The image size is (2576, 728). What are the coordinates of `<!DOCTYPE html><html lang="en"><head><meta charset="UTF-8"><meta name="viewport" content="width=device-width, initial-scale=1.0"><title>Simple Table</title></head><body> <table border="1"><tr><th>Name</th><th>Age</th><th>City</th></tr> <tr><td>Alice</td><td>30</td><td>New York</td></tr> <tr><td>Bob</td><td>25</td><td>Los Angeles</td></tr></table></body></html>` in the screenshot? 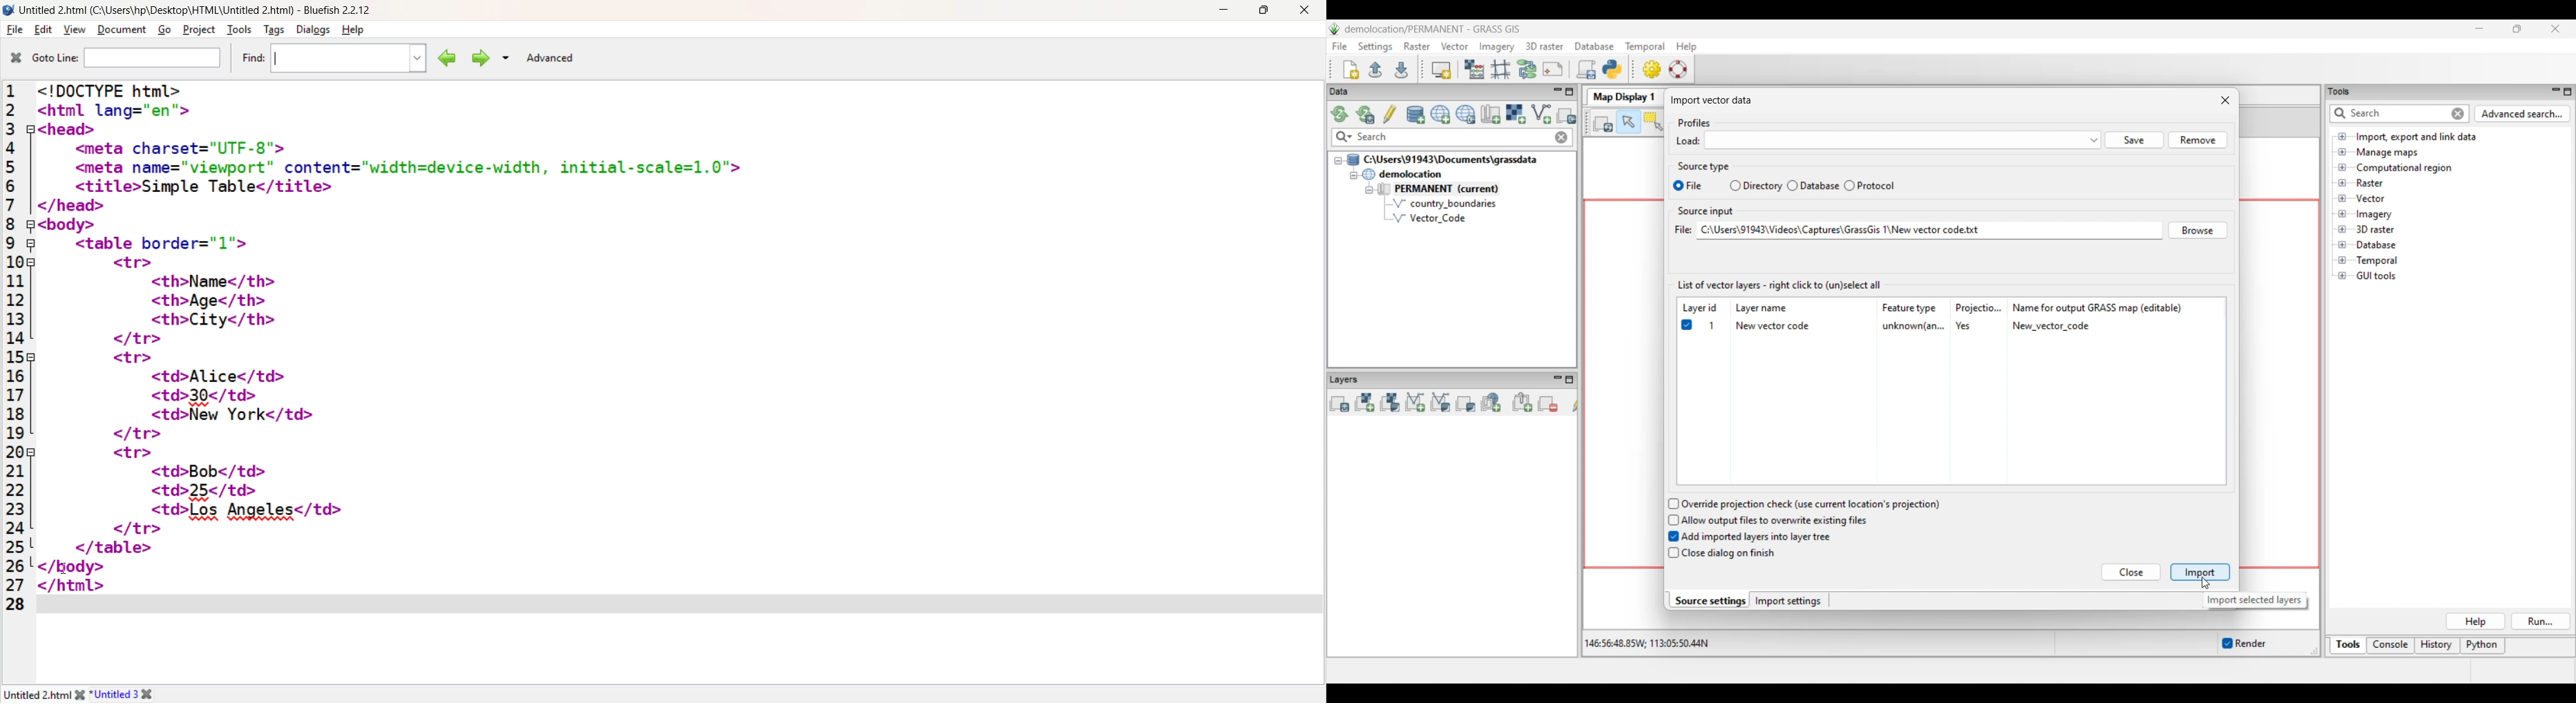 It's located at (397, 336).